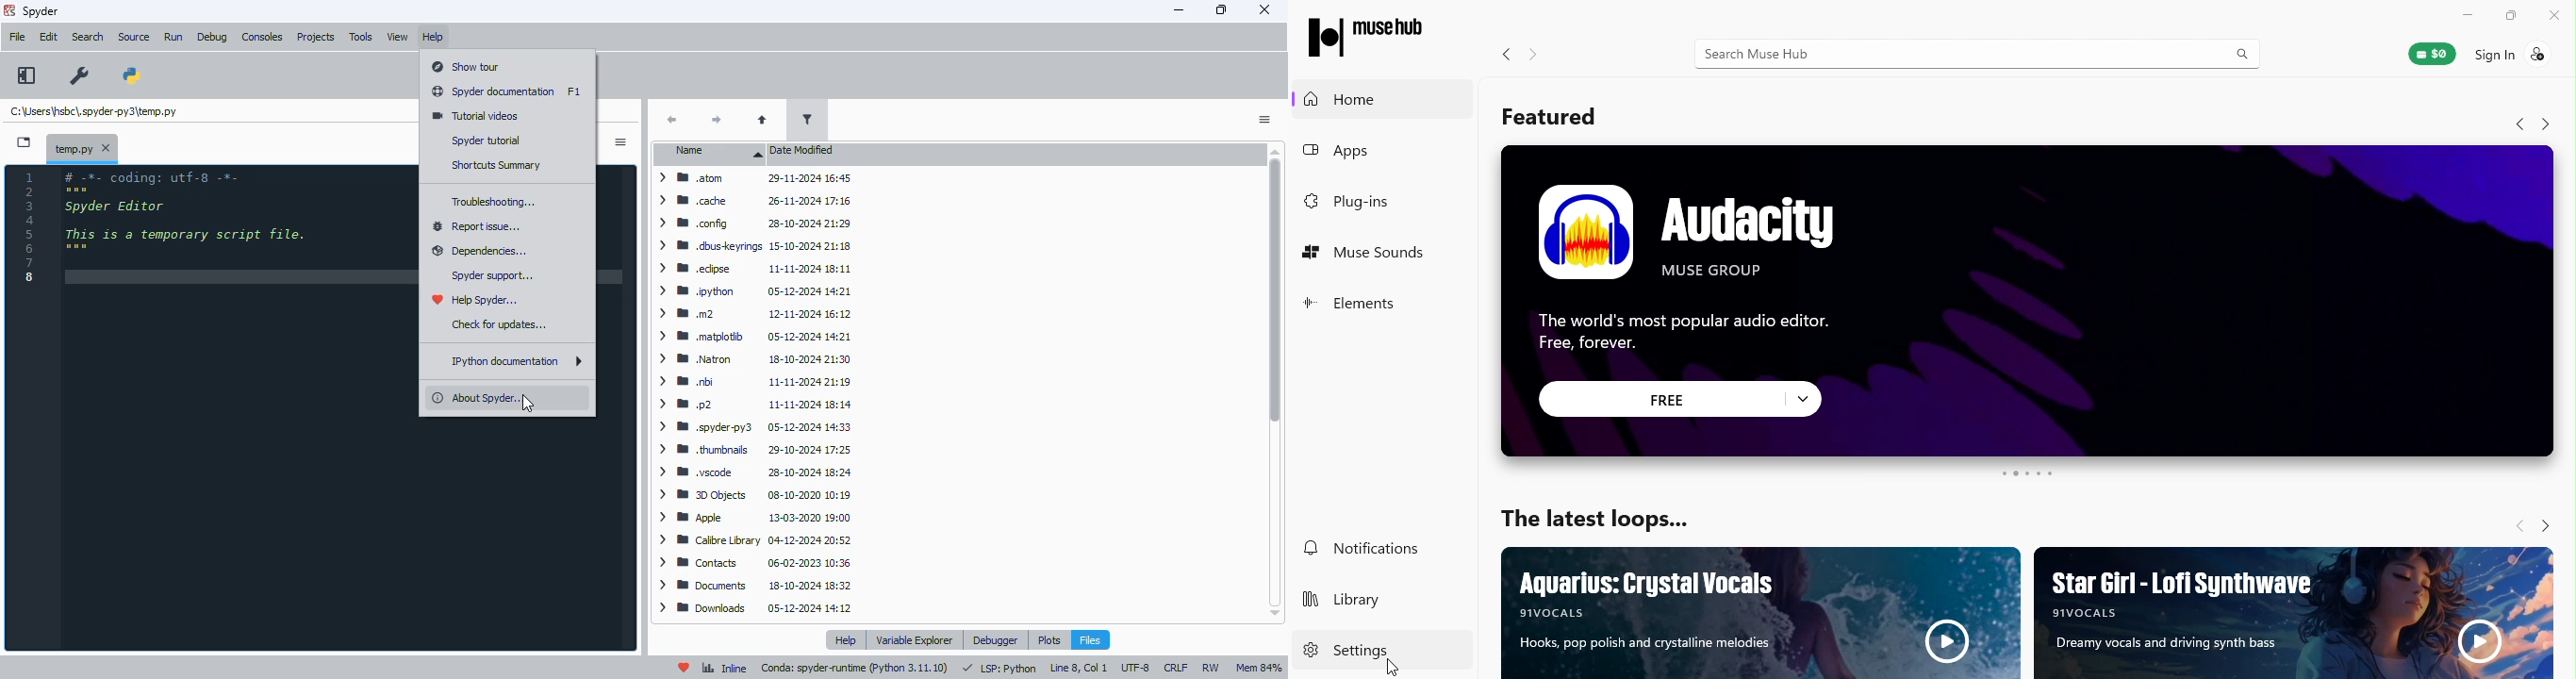  I want to click on temporary file, so click(96, 111).